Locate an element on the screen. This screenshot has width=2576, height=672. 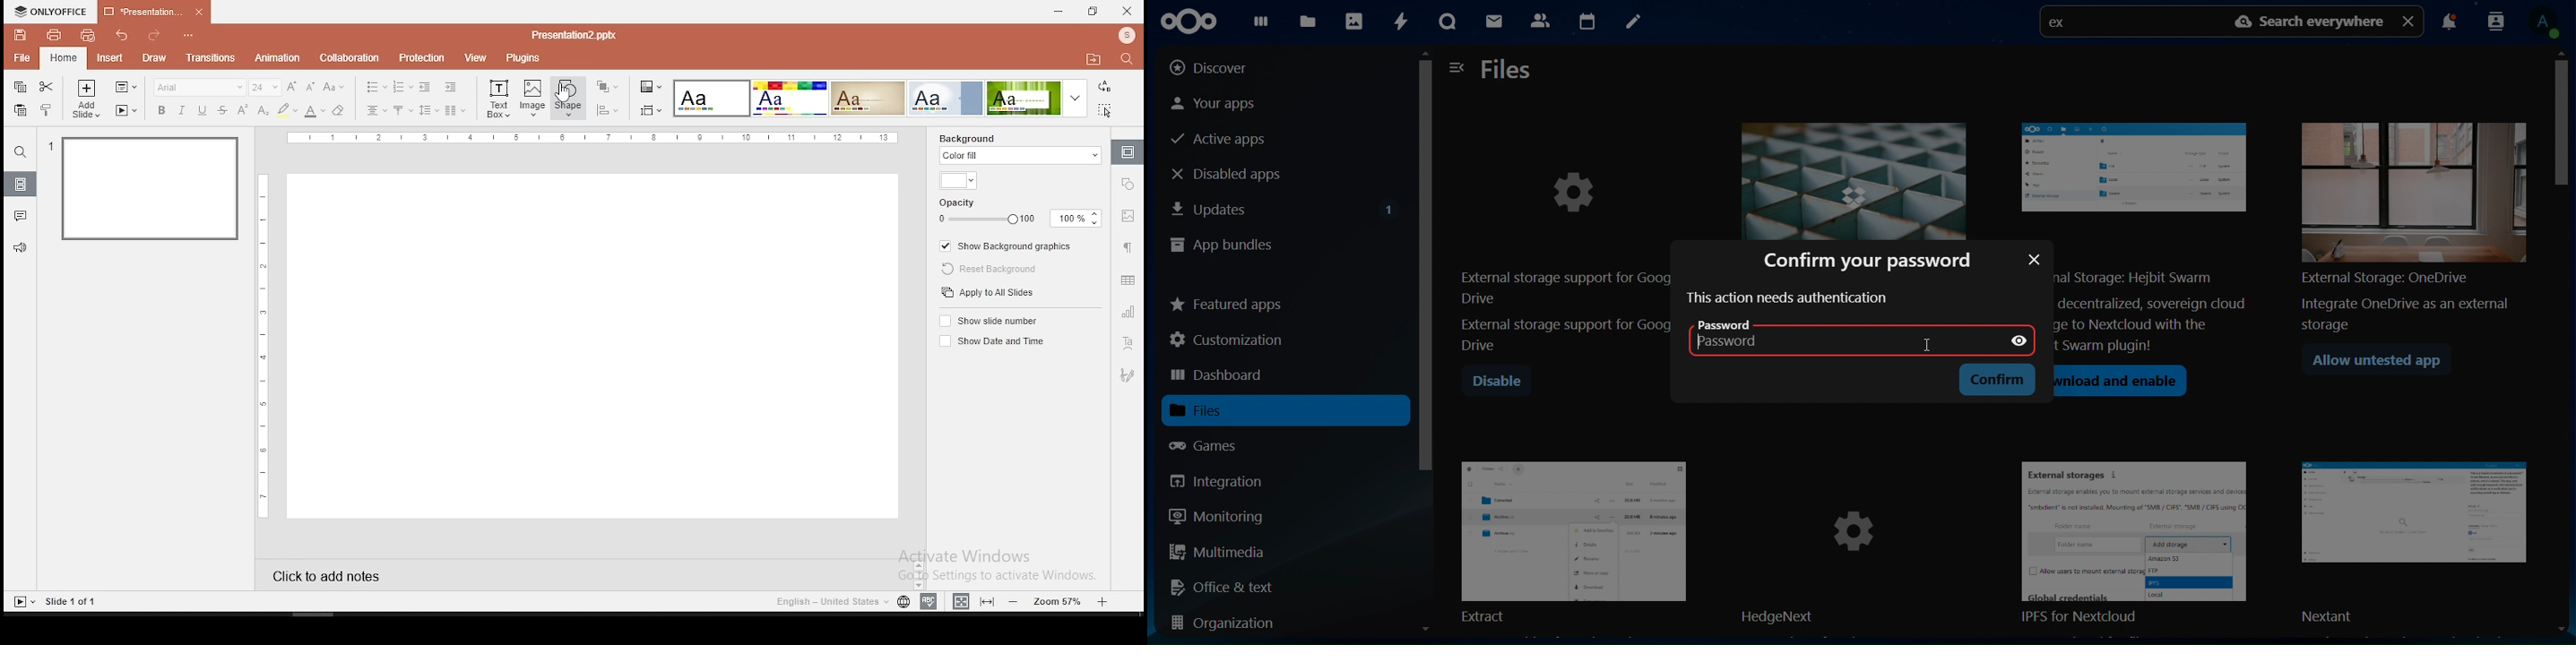
text art tool is located at coordinates (1126, 345).